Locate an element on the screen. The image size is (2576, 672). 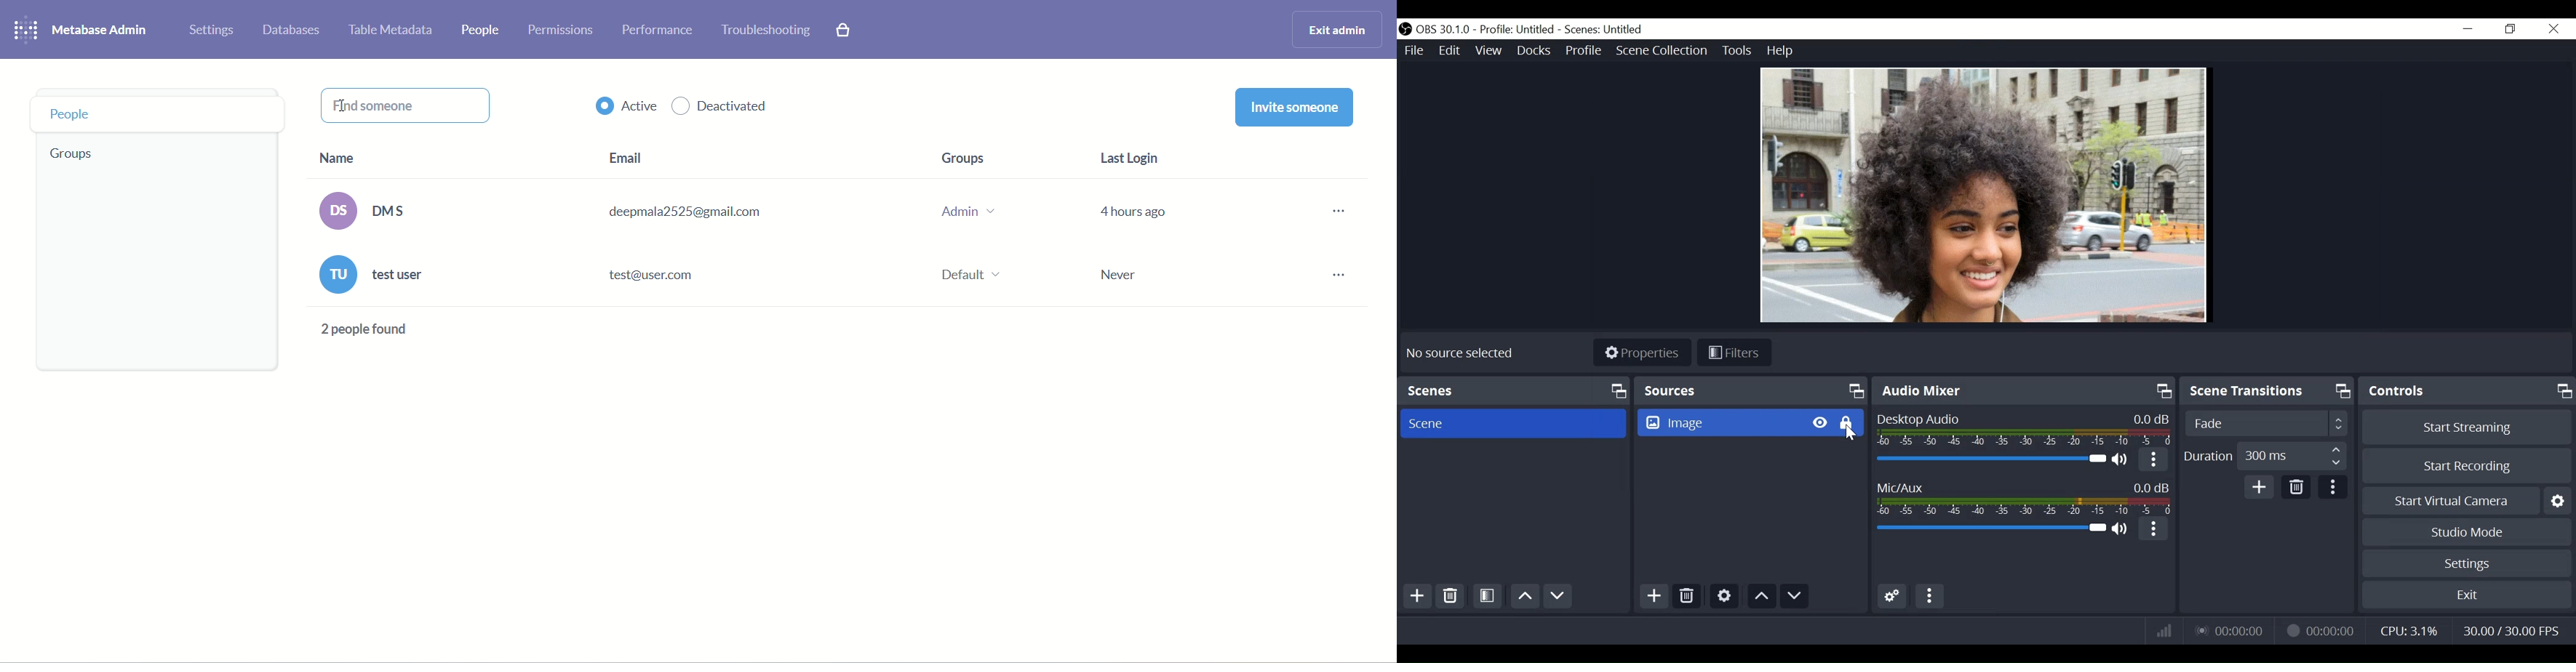
Sources is located at coordinates (1750, 390).